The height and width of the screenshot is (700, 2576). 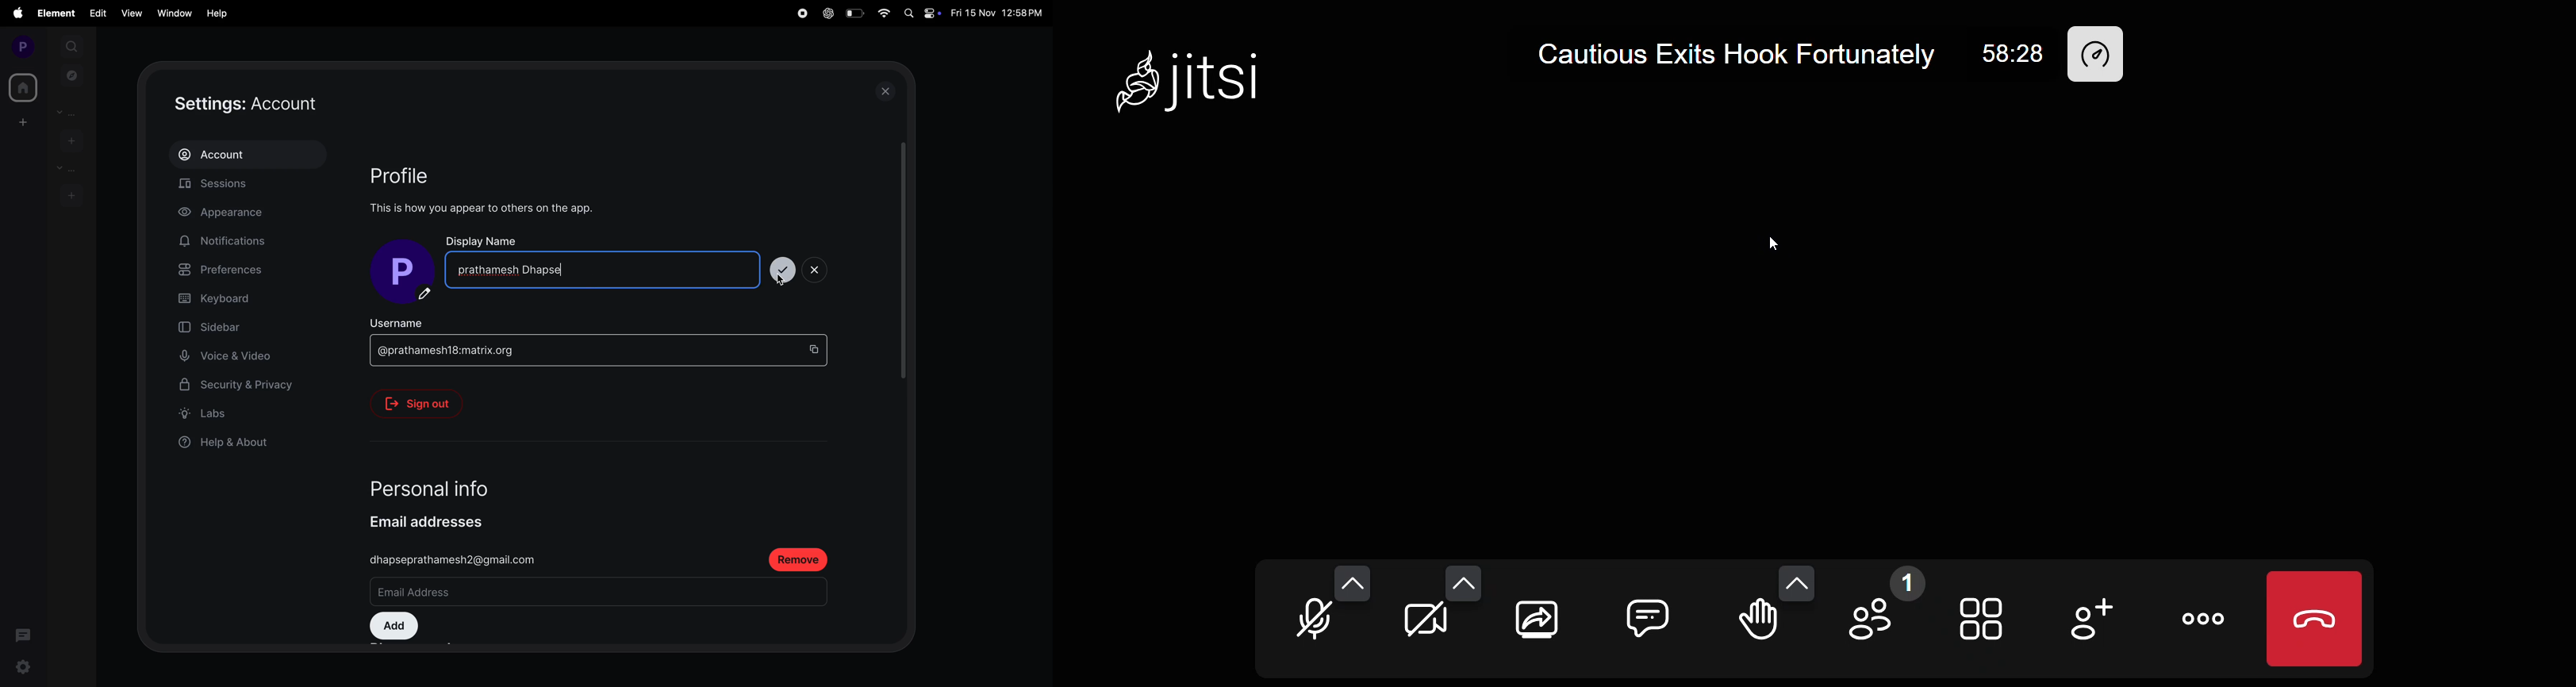 What do you see at coordinates (17, 13) in the screenshot?
I see `apple menu` at bounding box center [17, 13].